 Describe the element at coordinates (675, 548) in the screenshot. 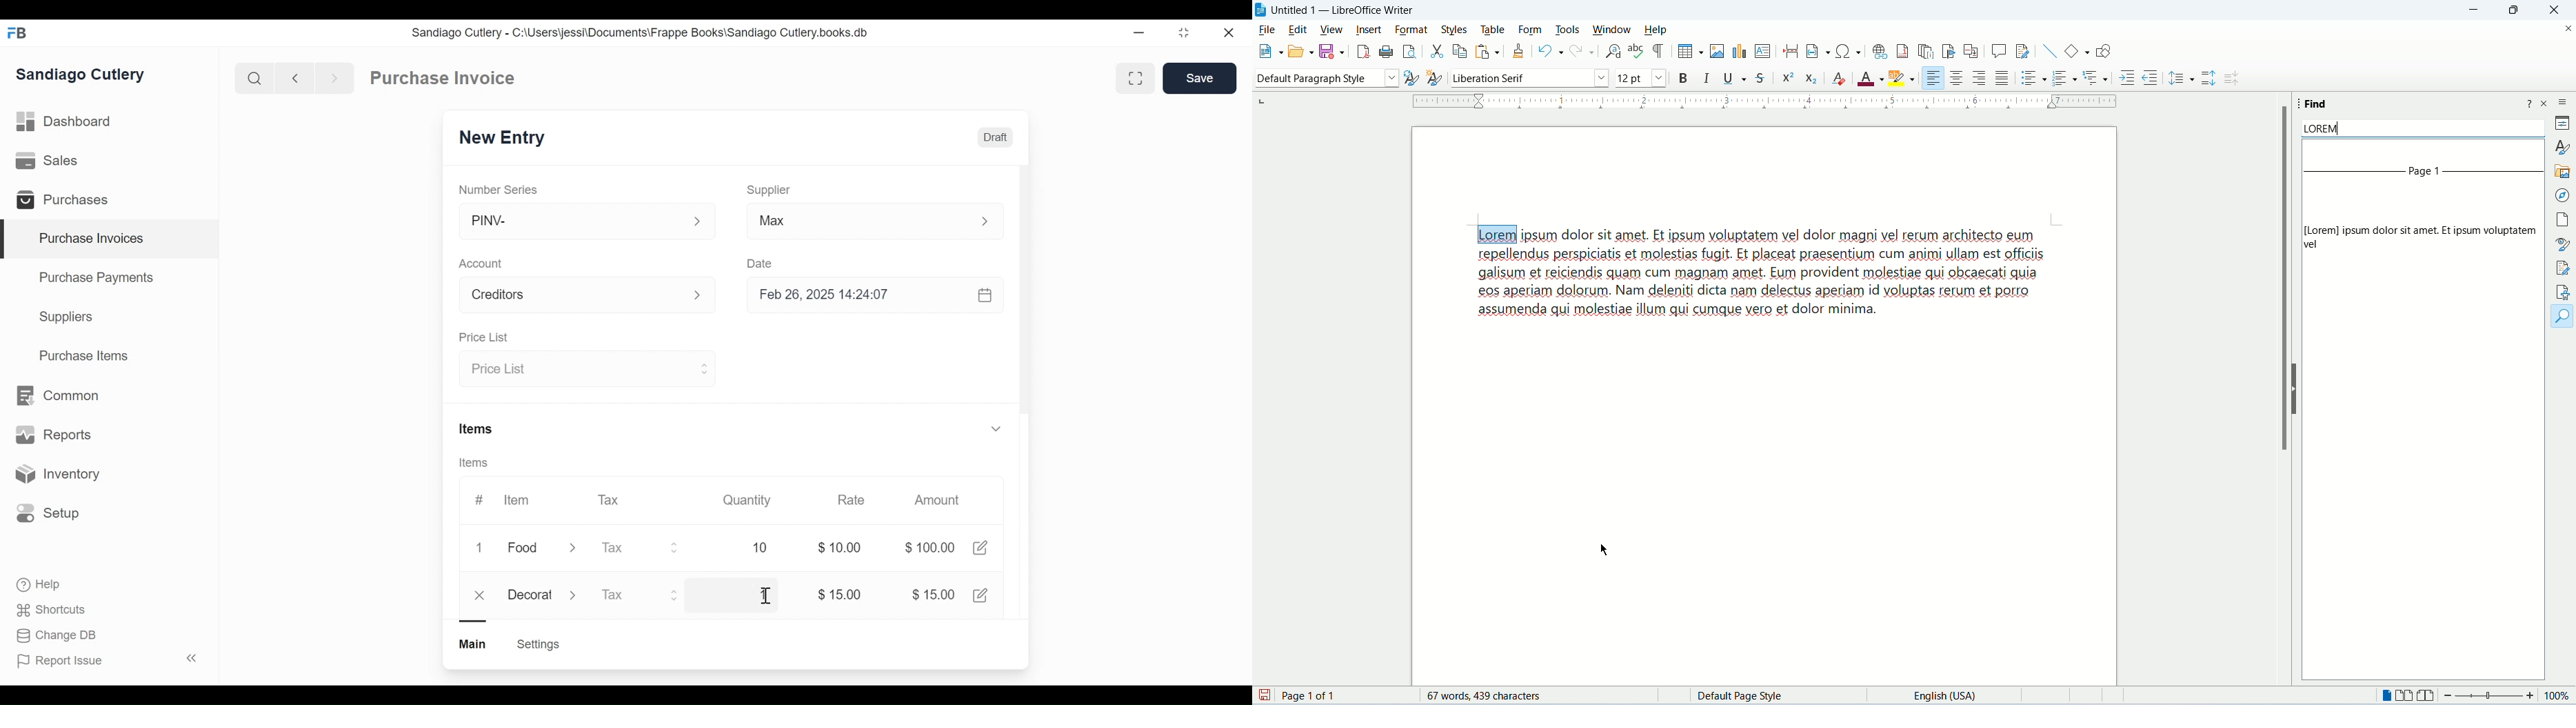

I see `Expand` at that location.